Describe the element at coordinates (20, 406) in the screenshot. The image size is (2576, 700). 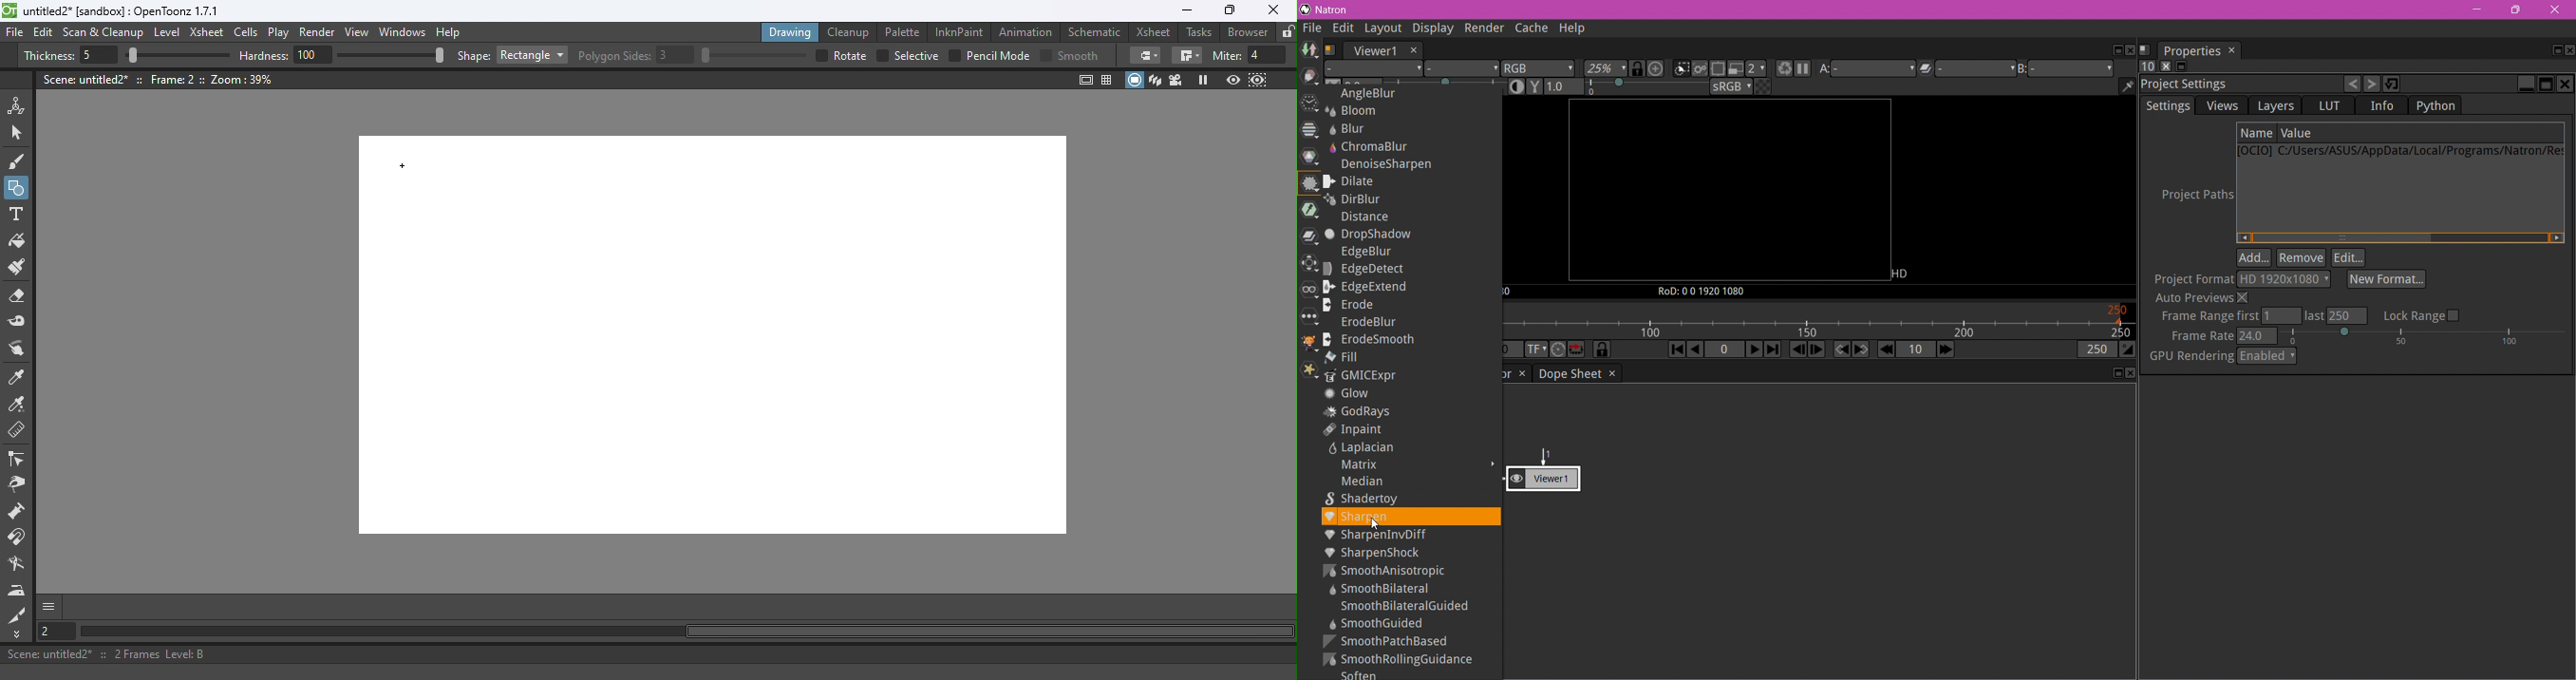
I see `RGB picker tool` at that location.